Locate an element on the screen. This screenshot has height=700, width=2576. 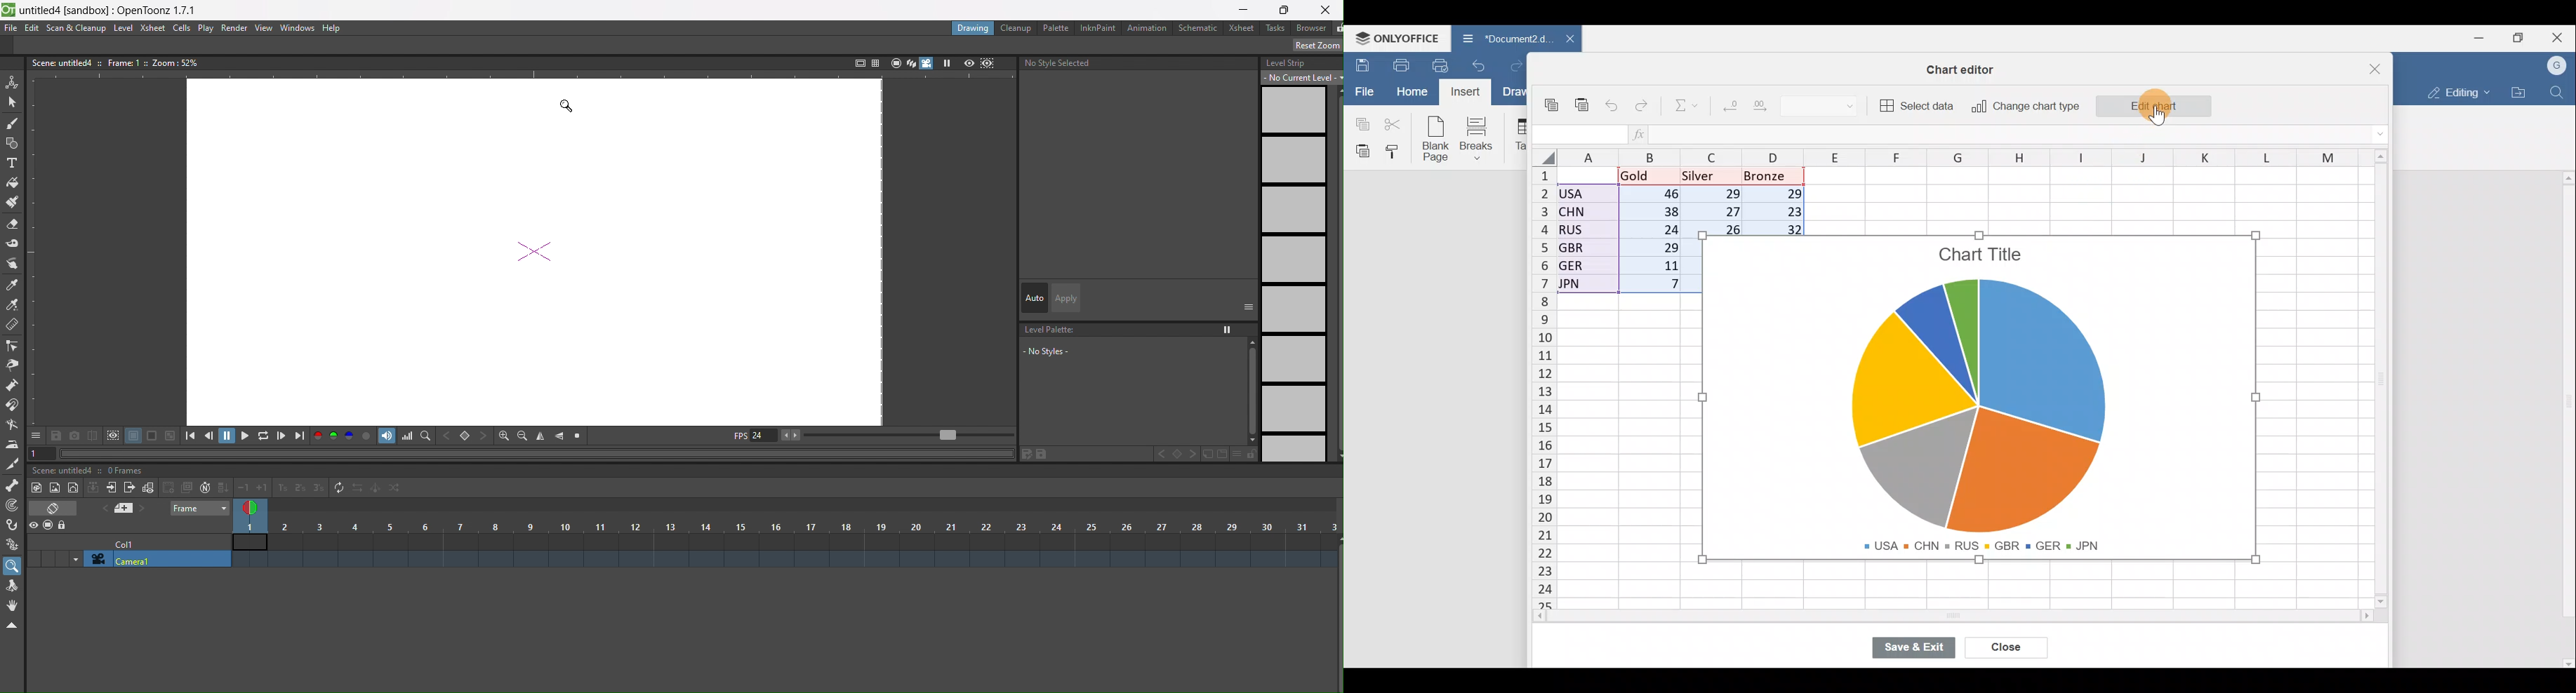
icon is located at coordinates (979, 63).